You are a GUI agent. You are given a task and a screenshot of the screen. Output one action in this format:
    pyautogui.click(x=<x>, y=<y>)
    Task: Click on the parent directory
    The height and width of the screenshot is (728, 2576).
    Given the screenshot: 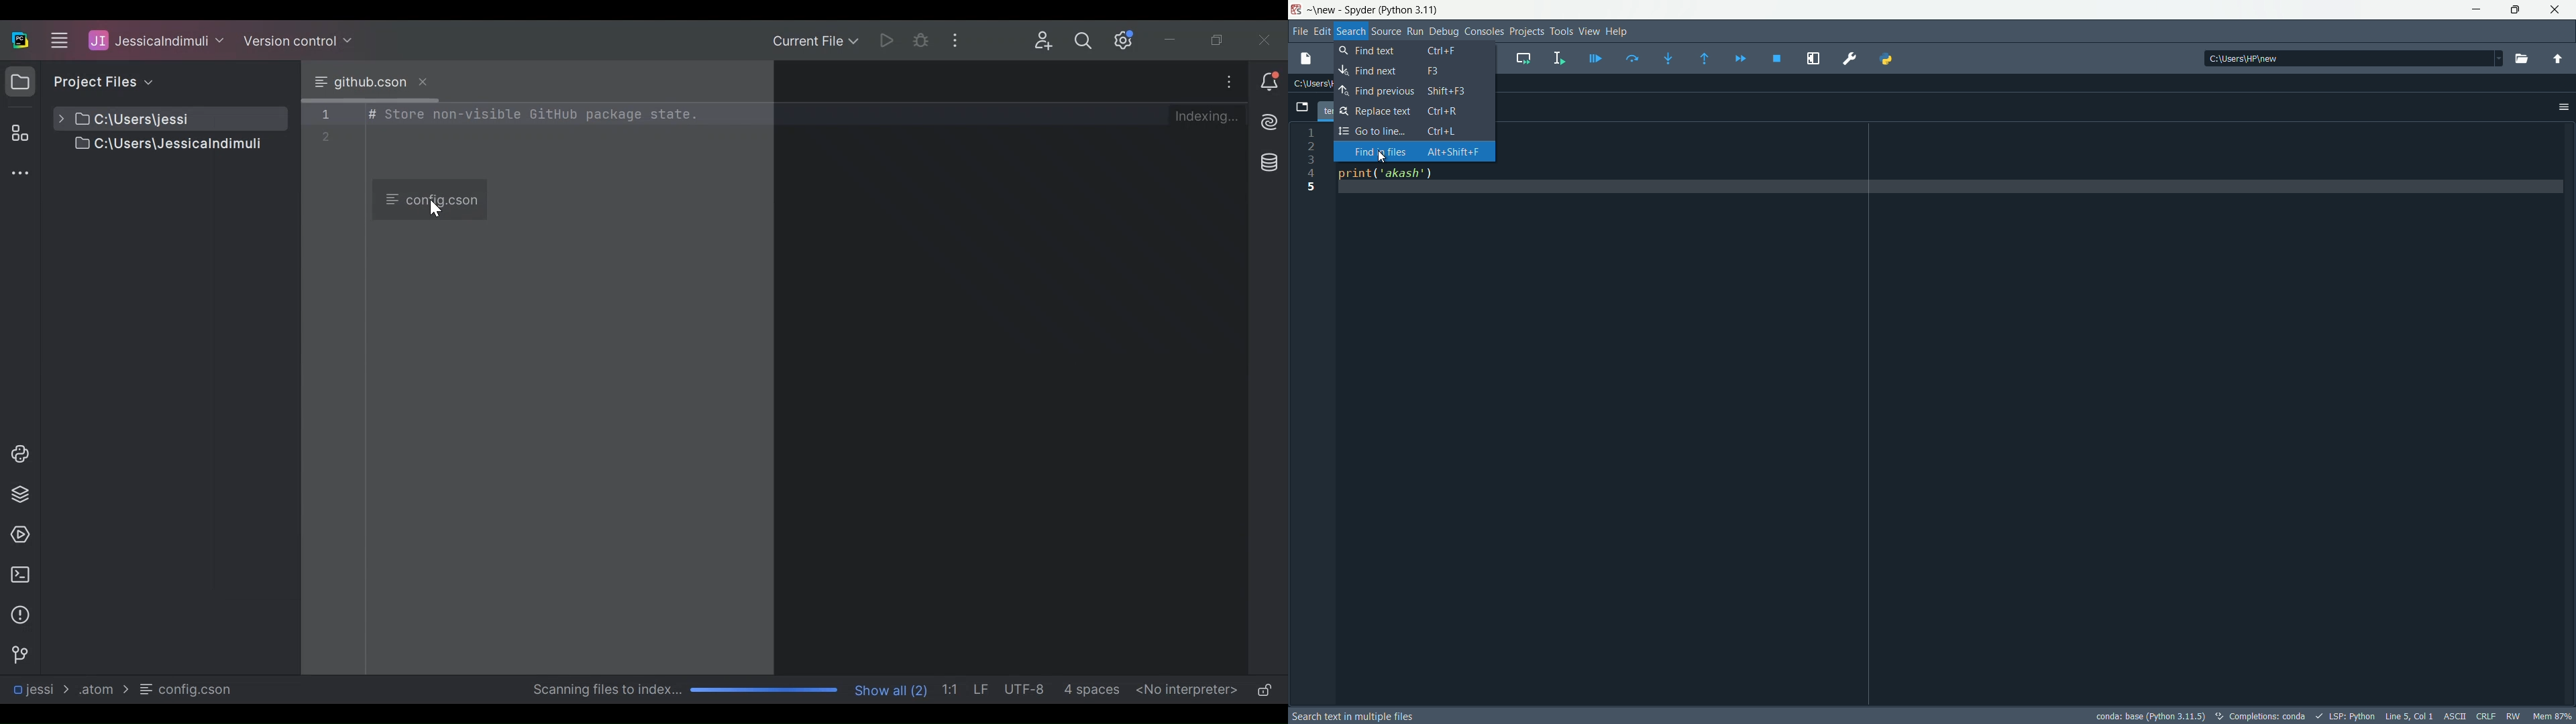 What is the action you would take?
    pyautogui.click(x=2557, y=60)
    